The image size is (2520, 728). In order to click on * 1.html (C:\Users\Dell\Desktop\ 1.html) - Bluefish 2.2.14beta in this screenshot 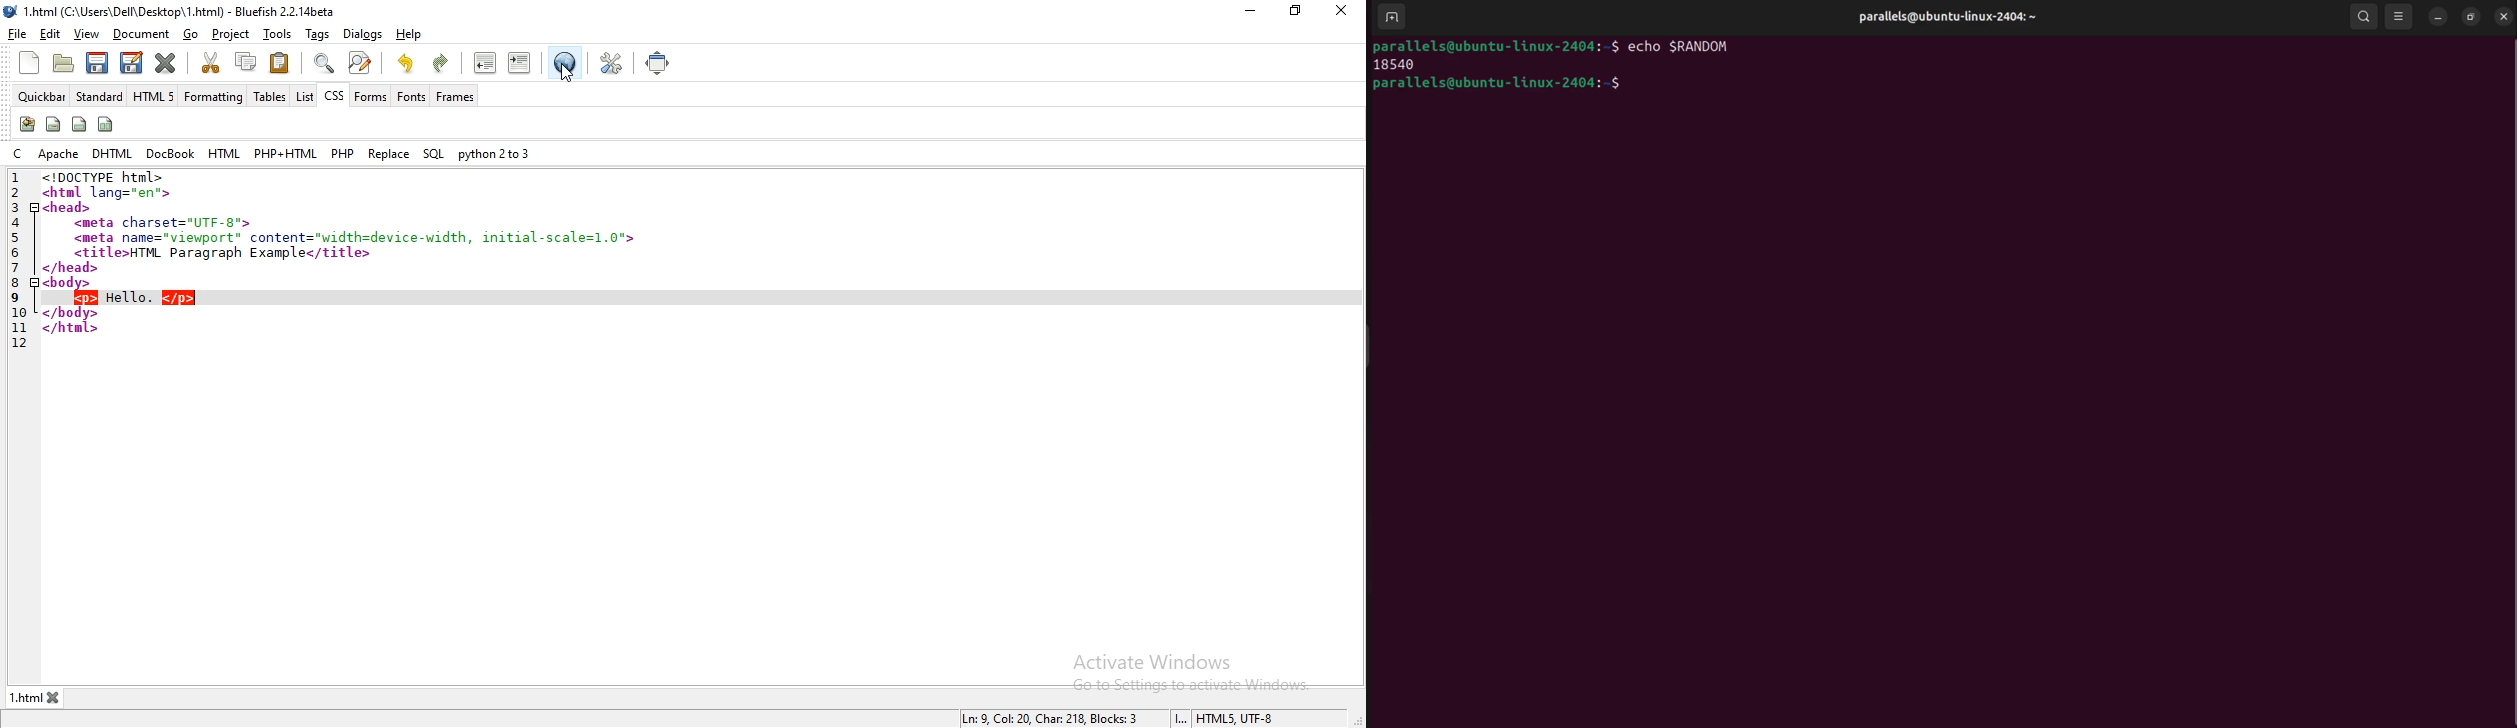, I will do `click(186, 12)`.